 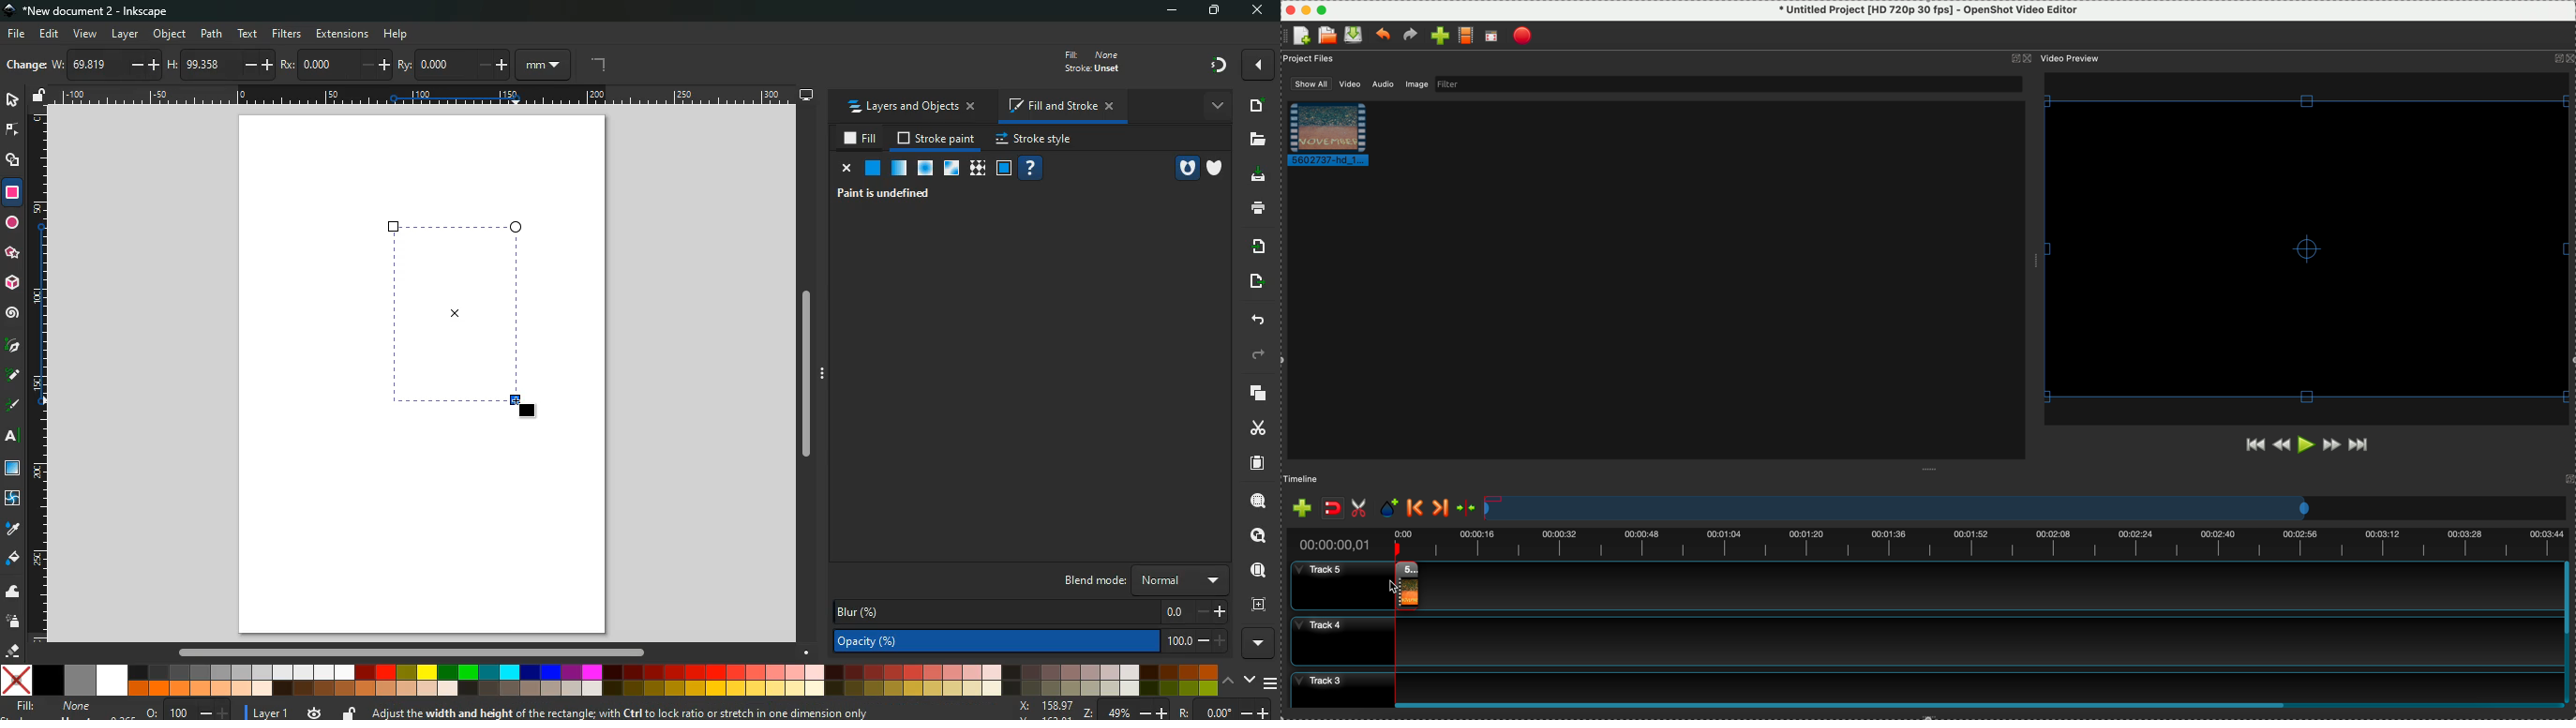 What do you see at coordinates (2033, 258) in the screenshot?
I see `Window Expanding` at bounding box center [2033, 258].